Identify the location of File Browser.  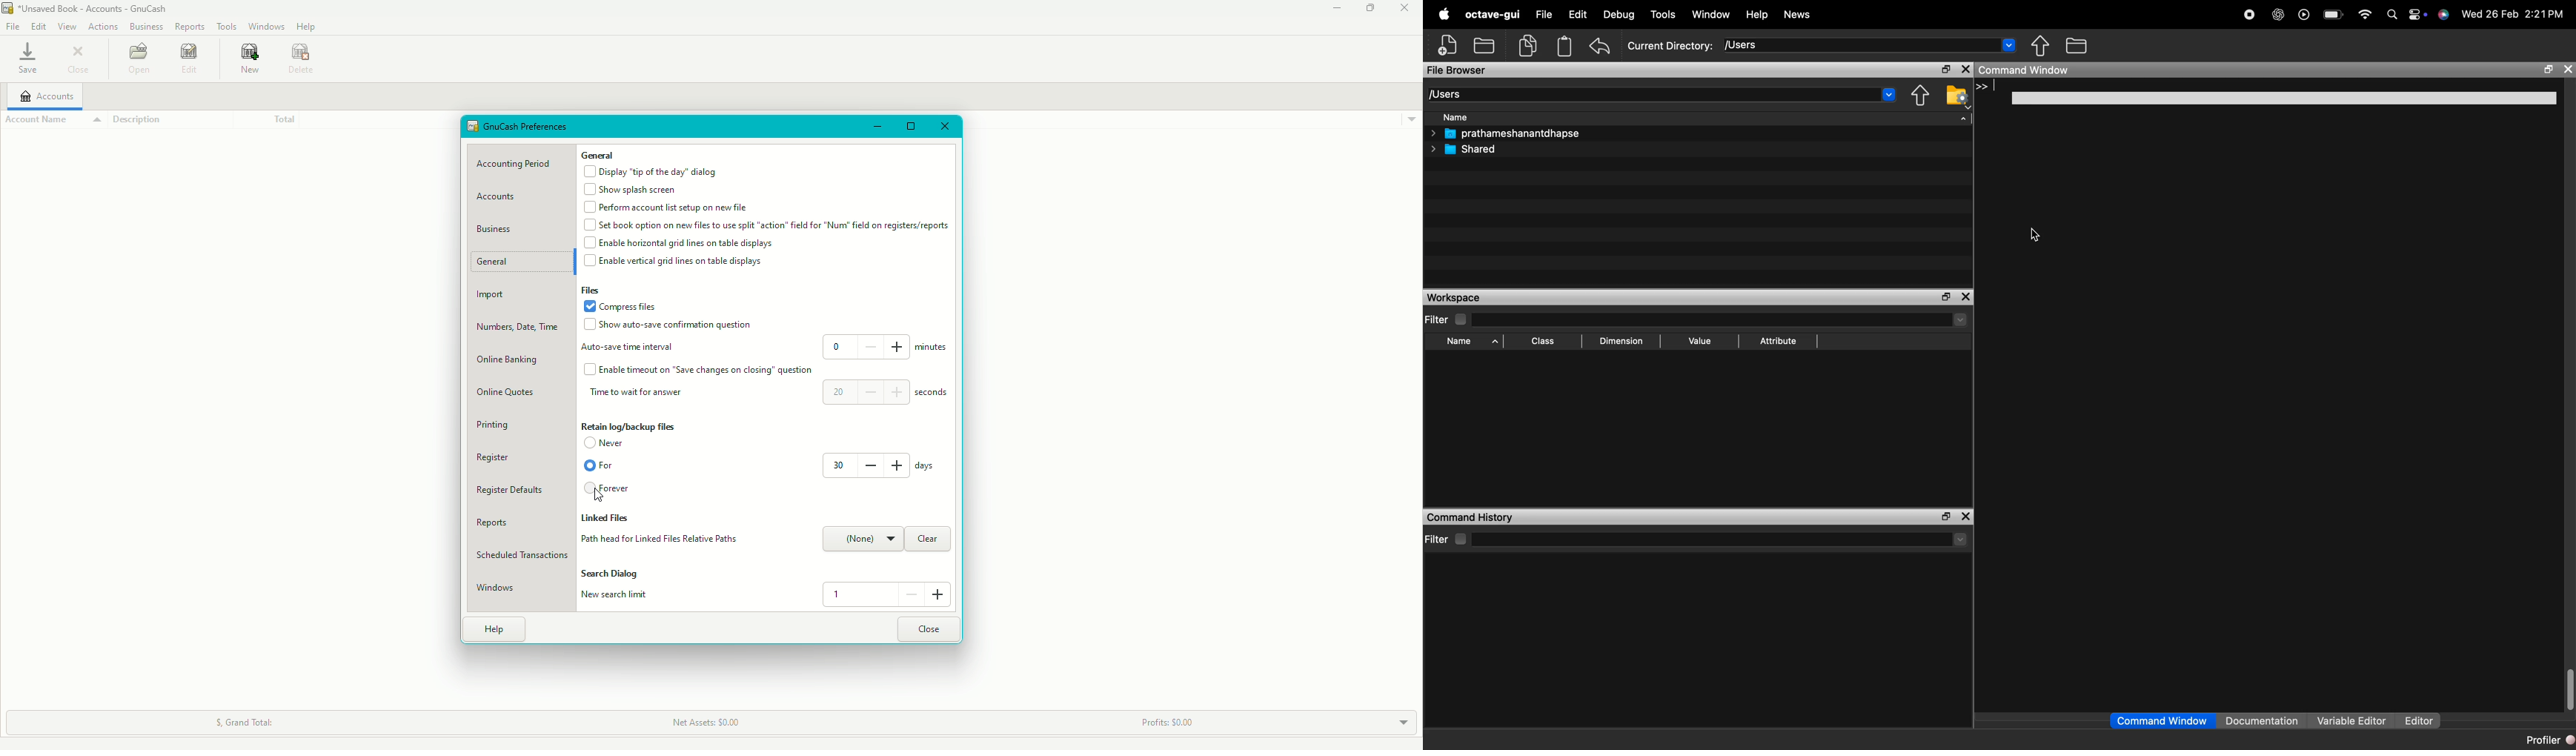
(1459, 70).